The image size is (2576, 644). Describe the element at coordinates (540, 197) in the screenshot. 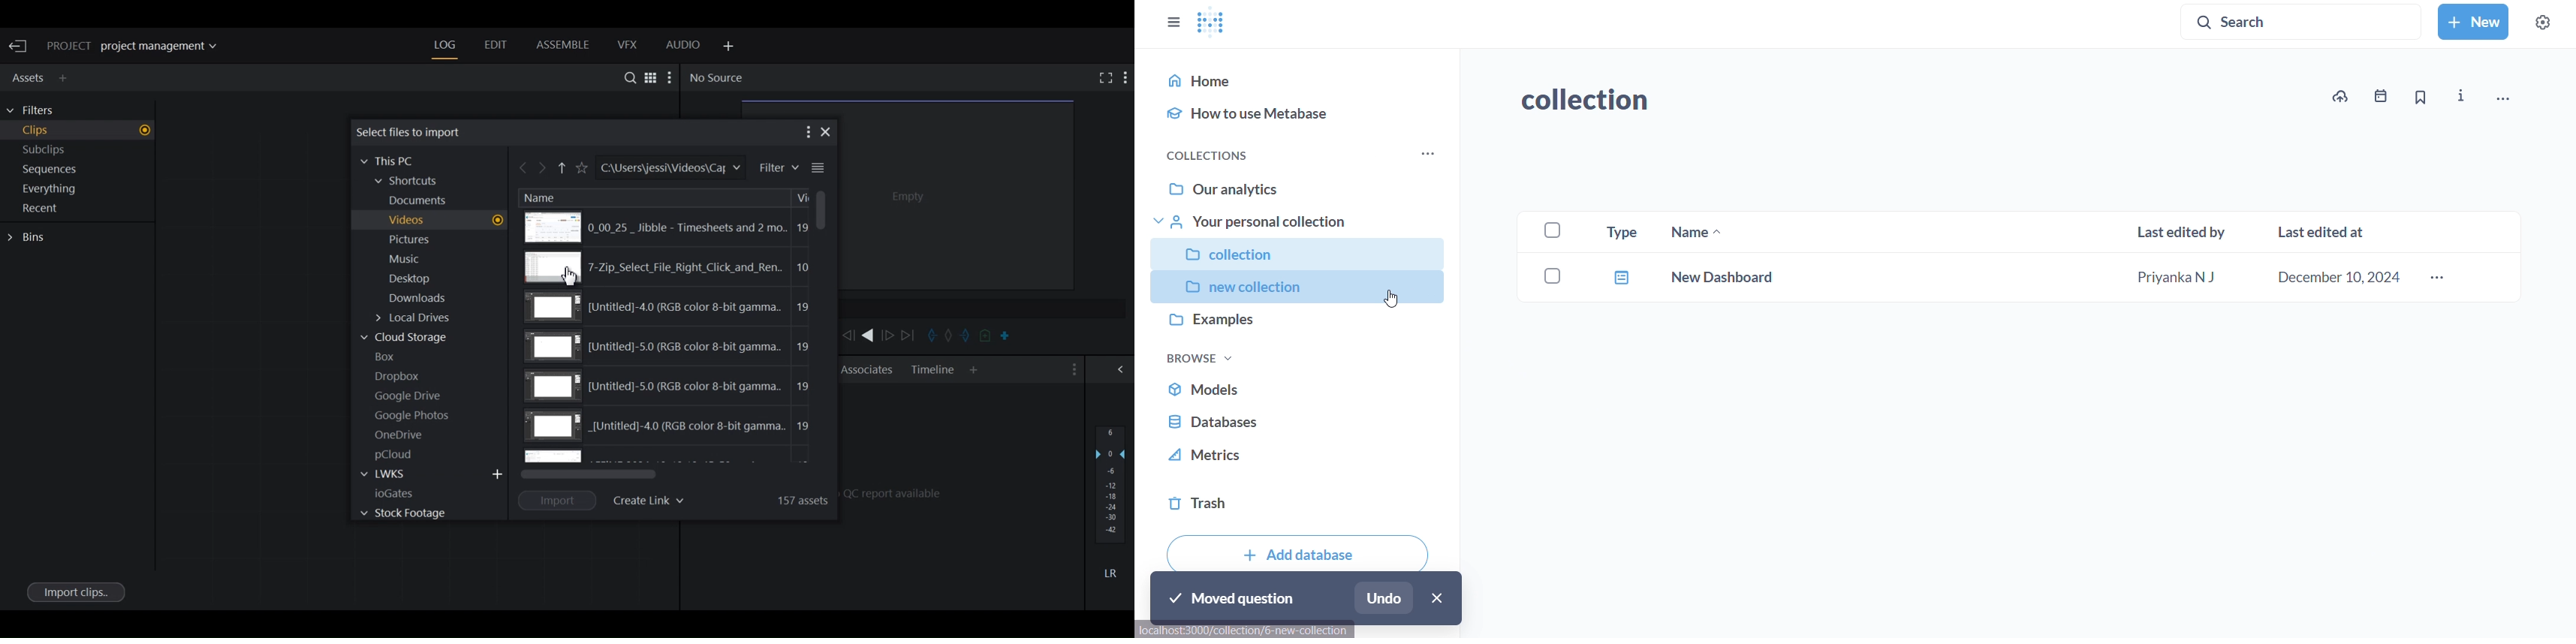

I see `Name` at that location.